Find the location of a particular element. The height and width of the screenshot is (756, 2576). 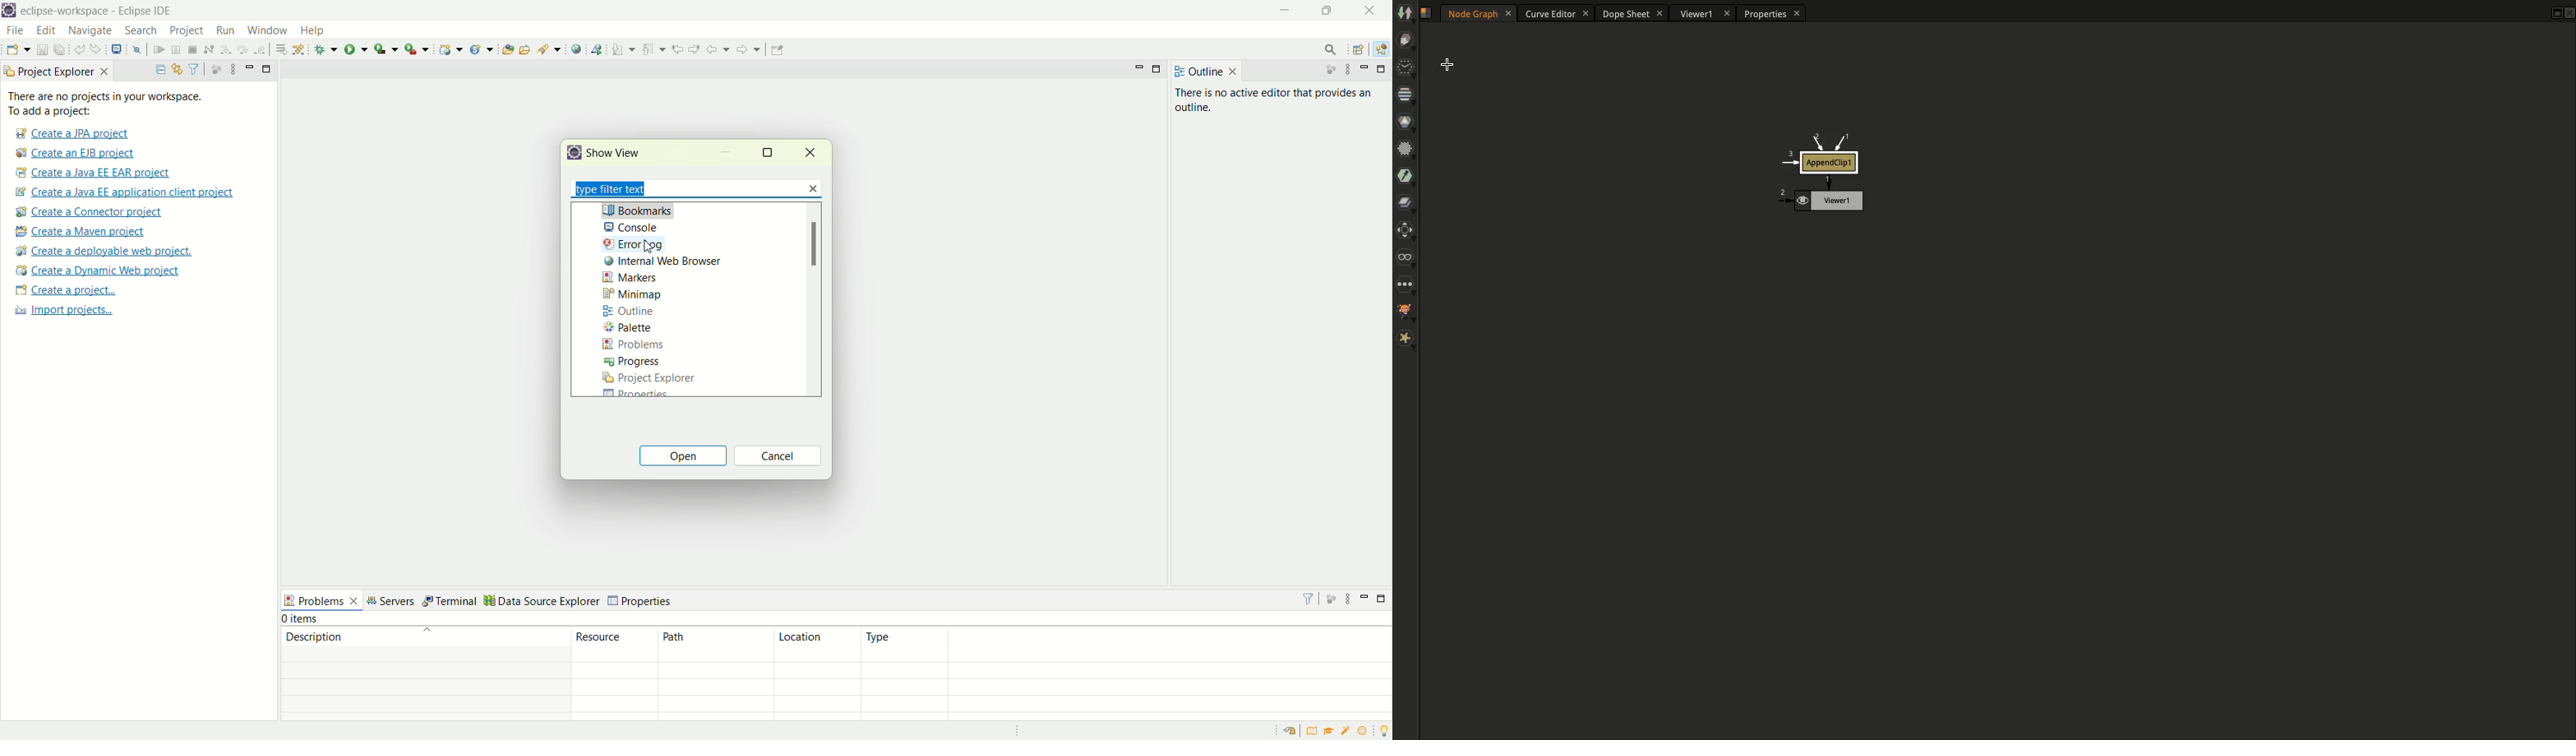

collapse all is located at coordinates (158, 67).